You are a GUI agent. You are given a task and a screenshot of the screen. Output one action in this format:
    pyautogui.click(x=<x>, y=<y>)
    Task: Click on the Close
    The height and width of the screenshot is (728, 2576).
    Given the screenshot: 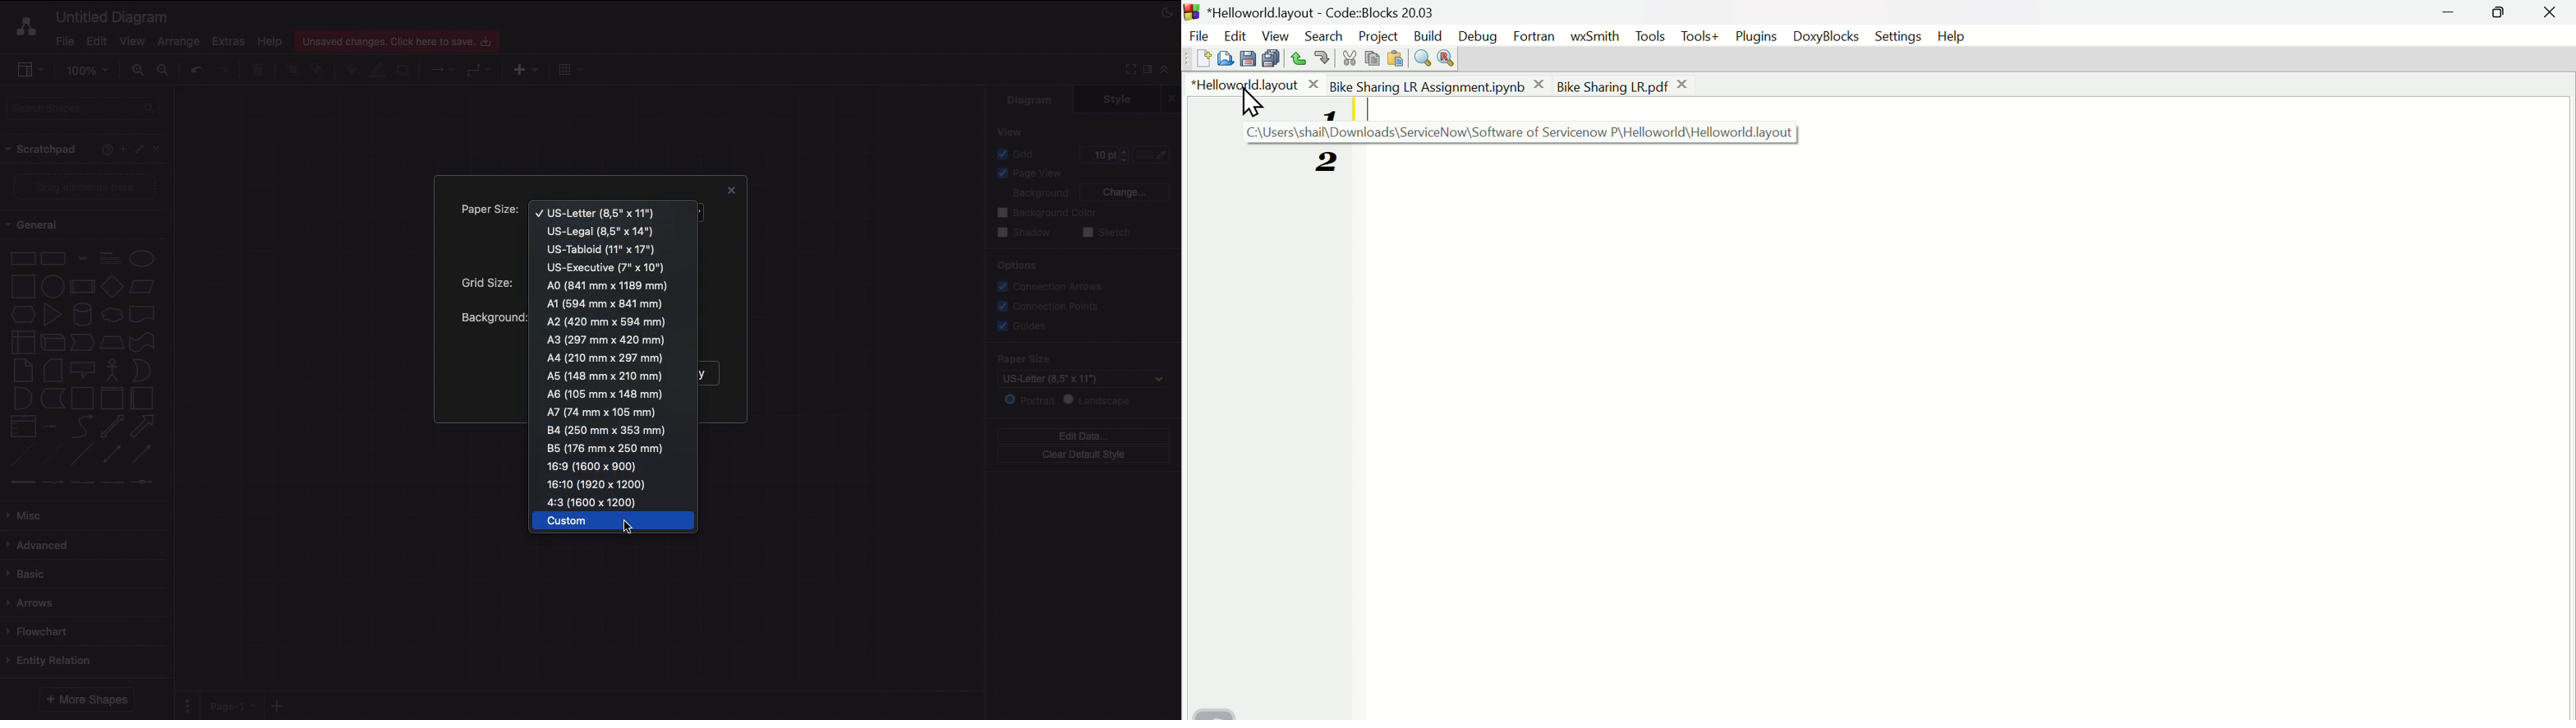 What is the action you would take?
    pyautogui.click(x=1174, y=98)
    